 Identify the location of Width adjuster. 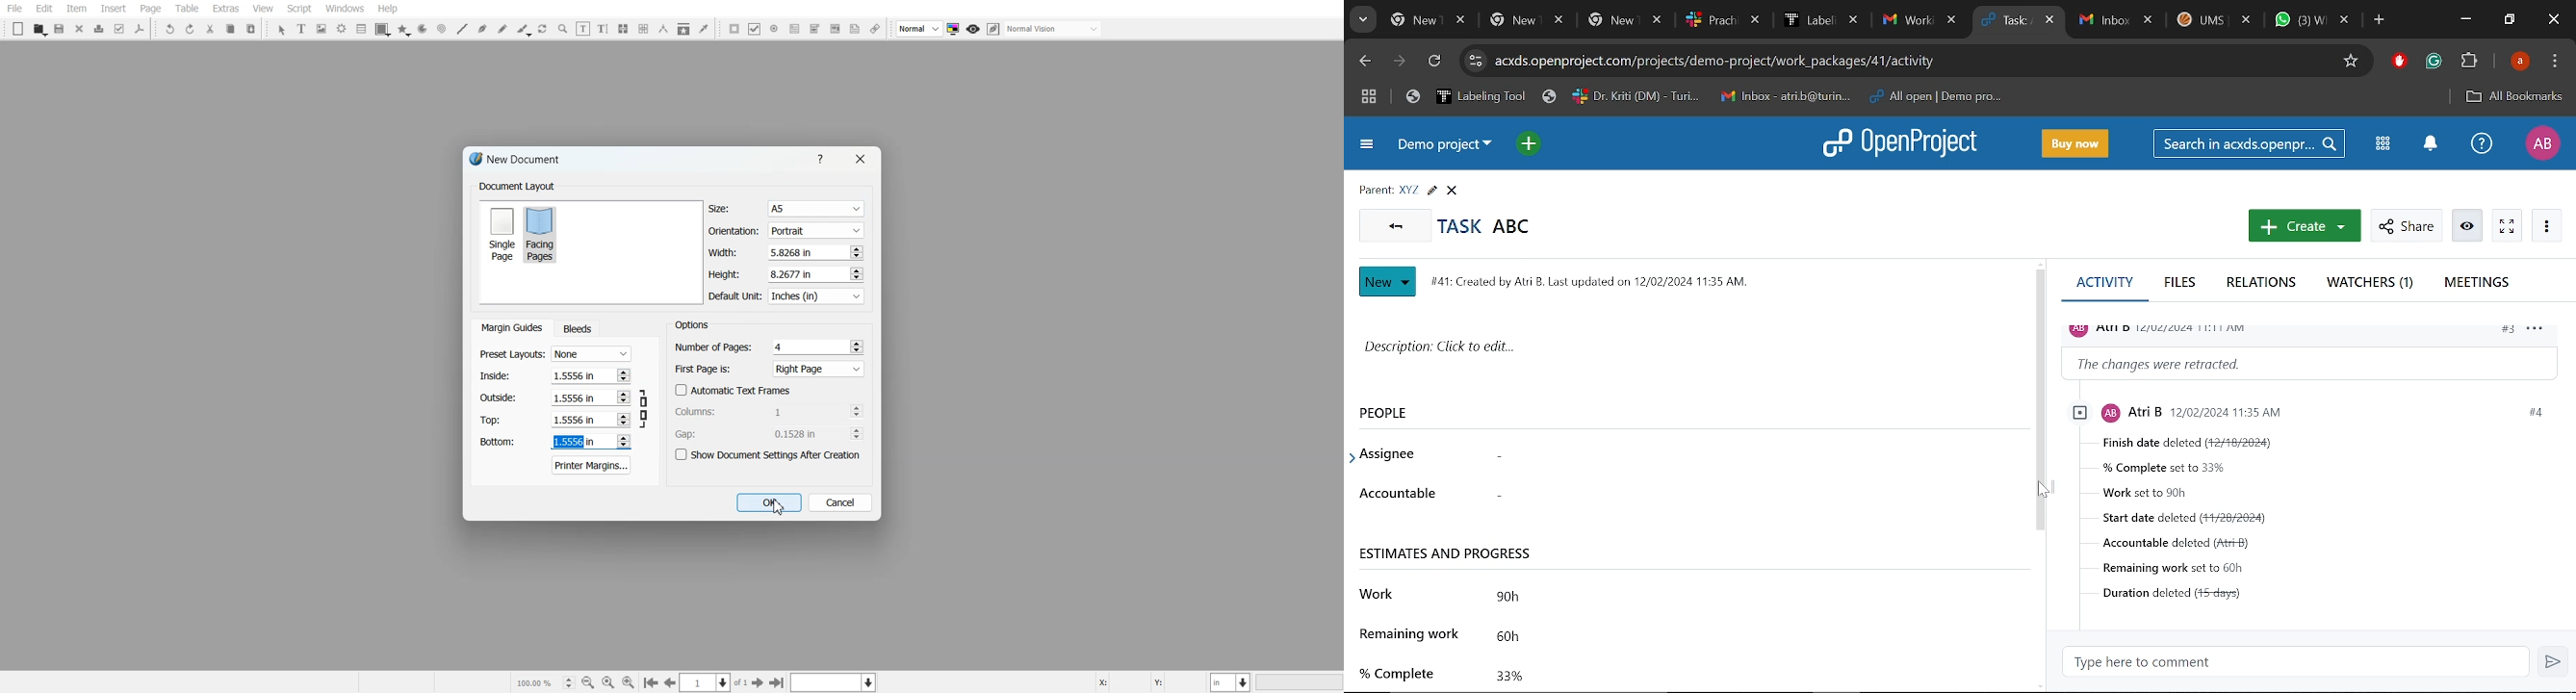
(786, 253).